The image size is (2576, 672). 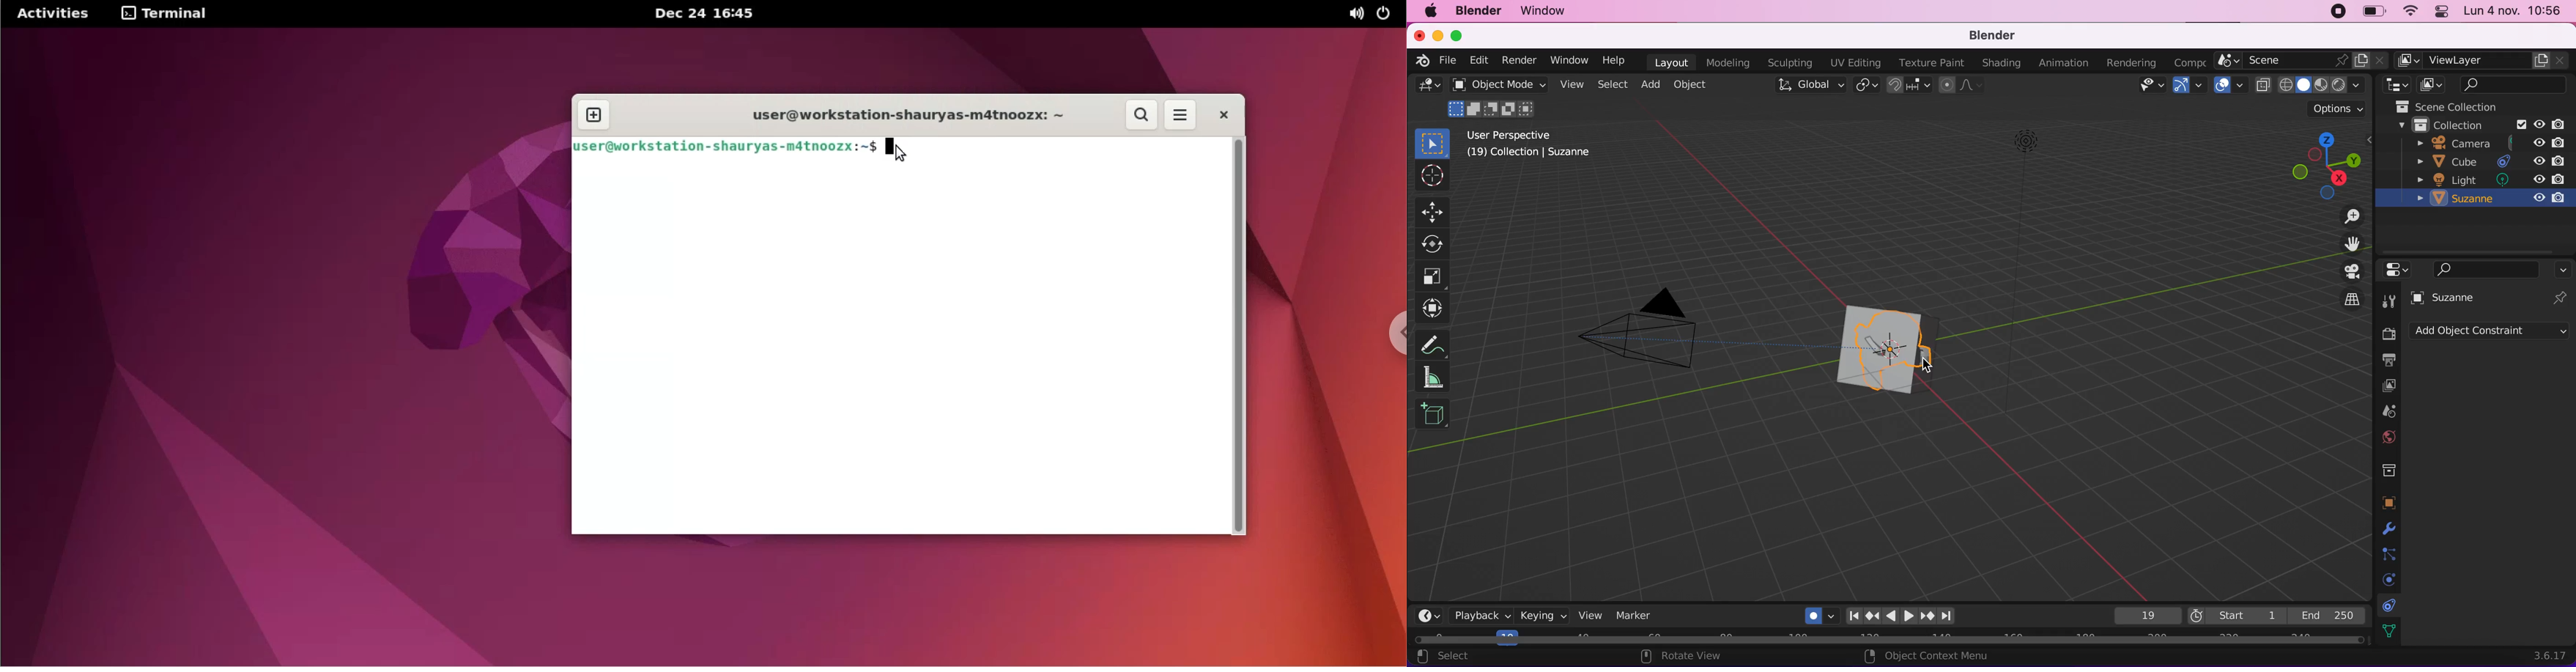 I want to click on shading, so click(x=2357, y=85).